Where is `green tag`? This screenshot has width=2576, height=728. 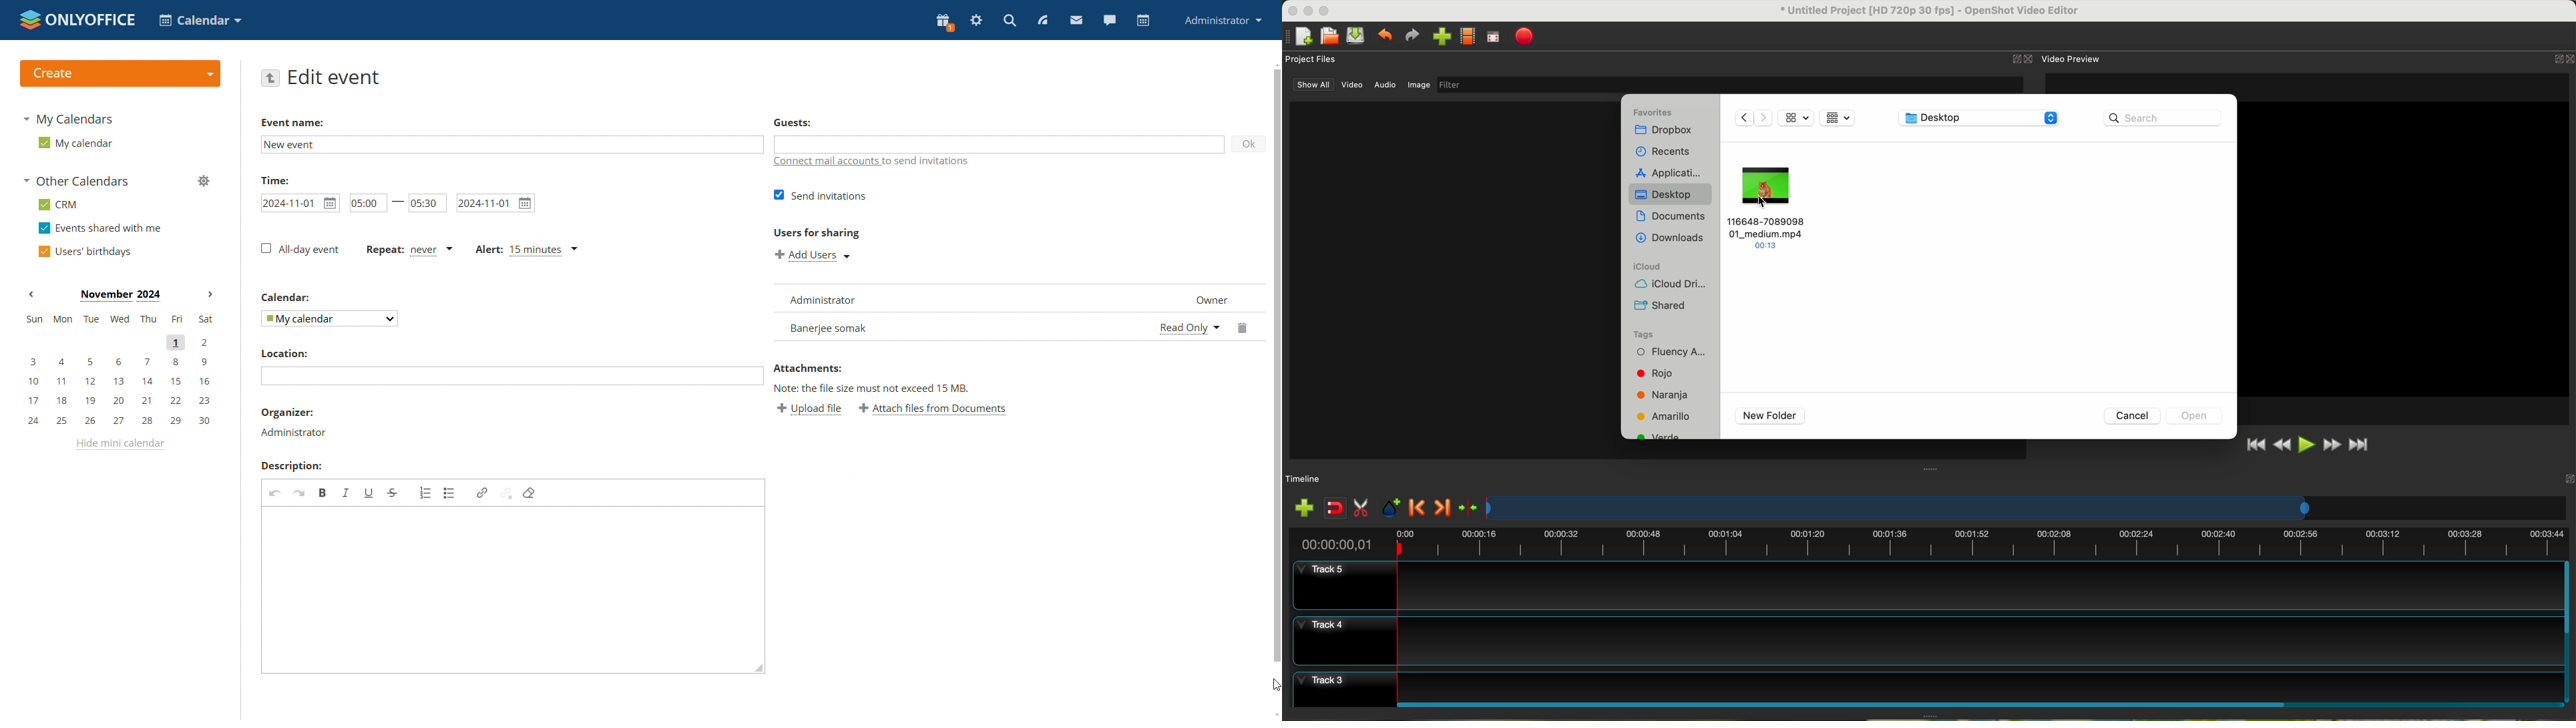 green tag is located at coordinates (1661, 437).